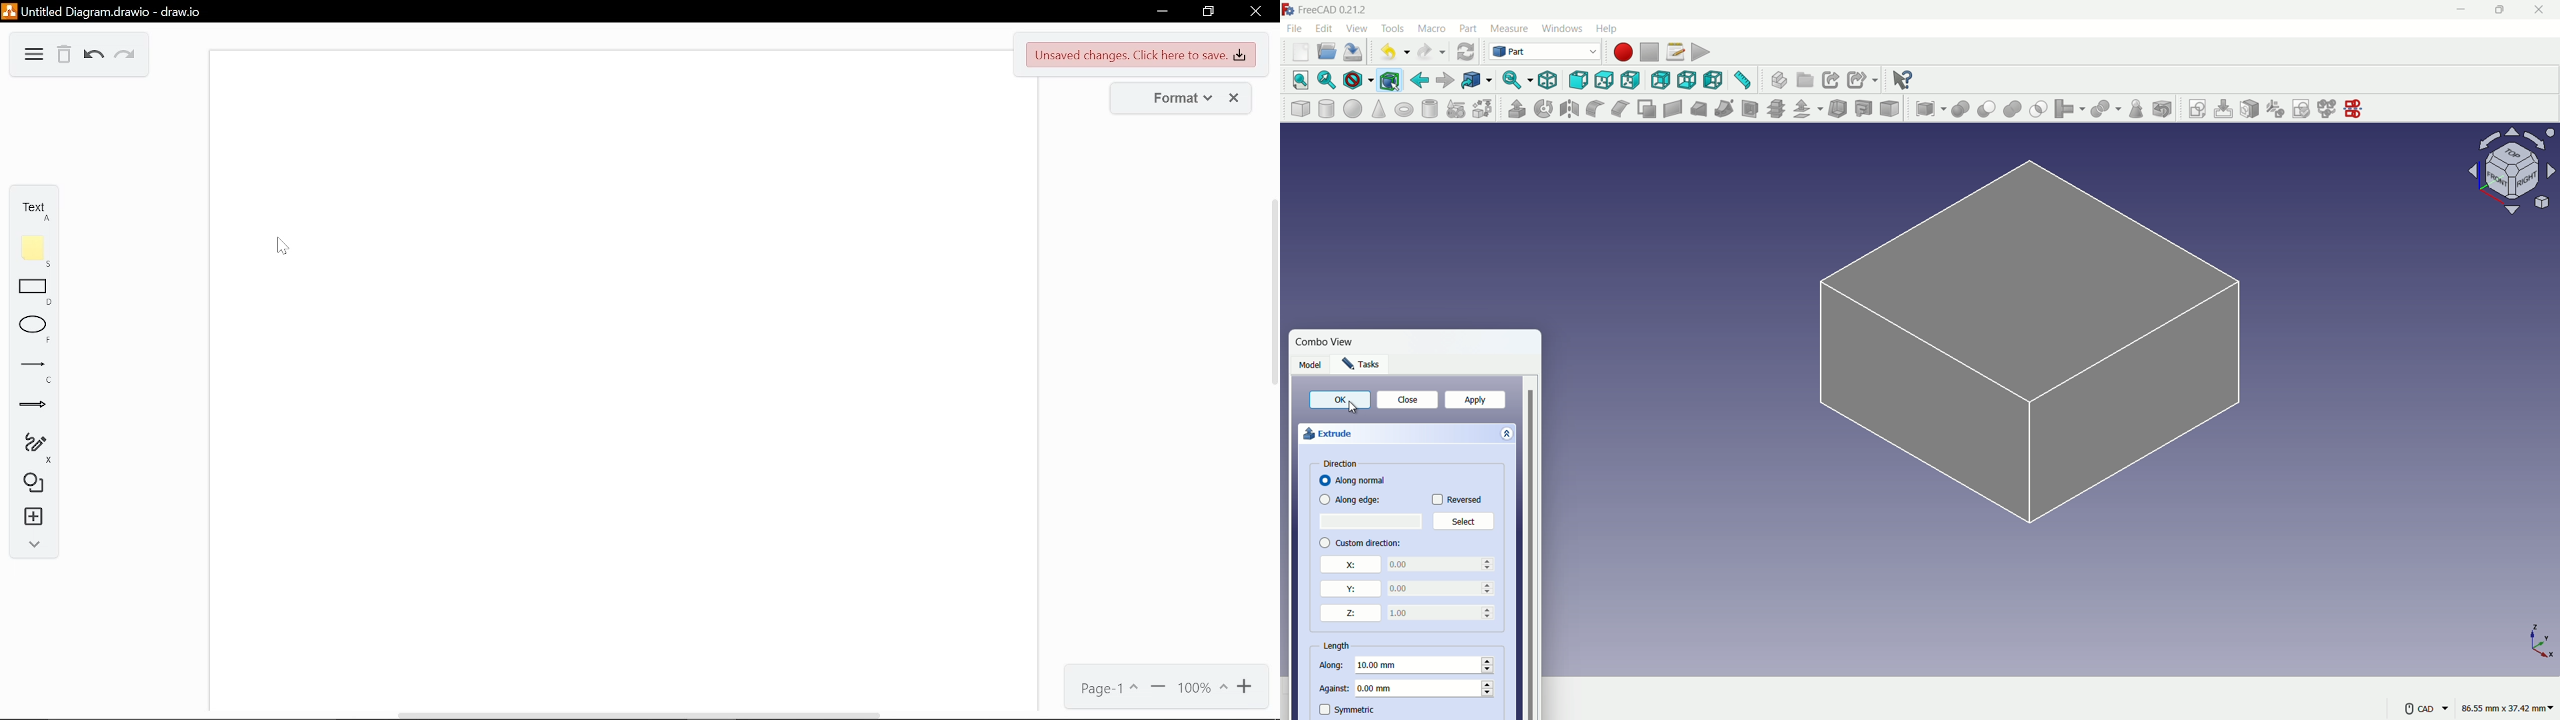  What do you see at coordinates (1687, 79) in the screenshot?
I see `bottom view` at bounding box center [1687, 79].